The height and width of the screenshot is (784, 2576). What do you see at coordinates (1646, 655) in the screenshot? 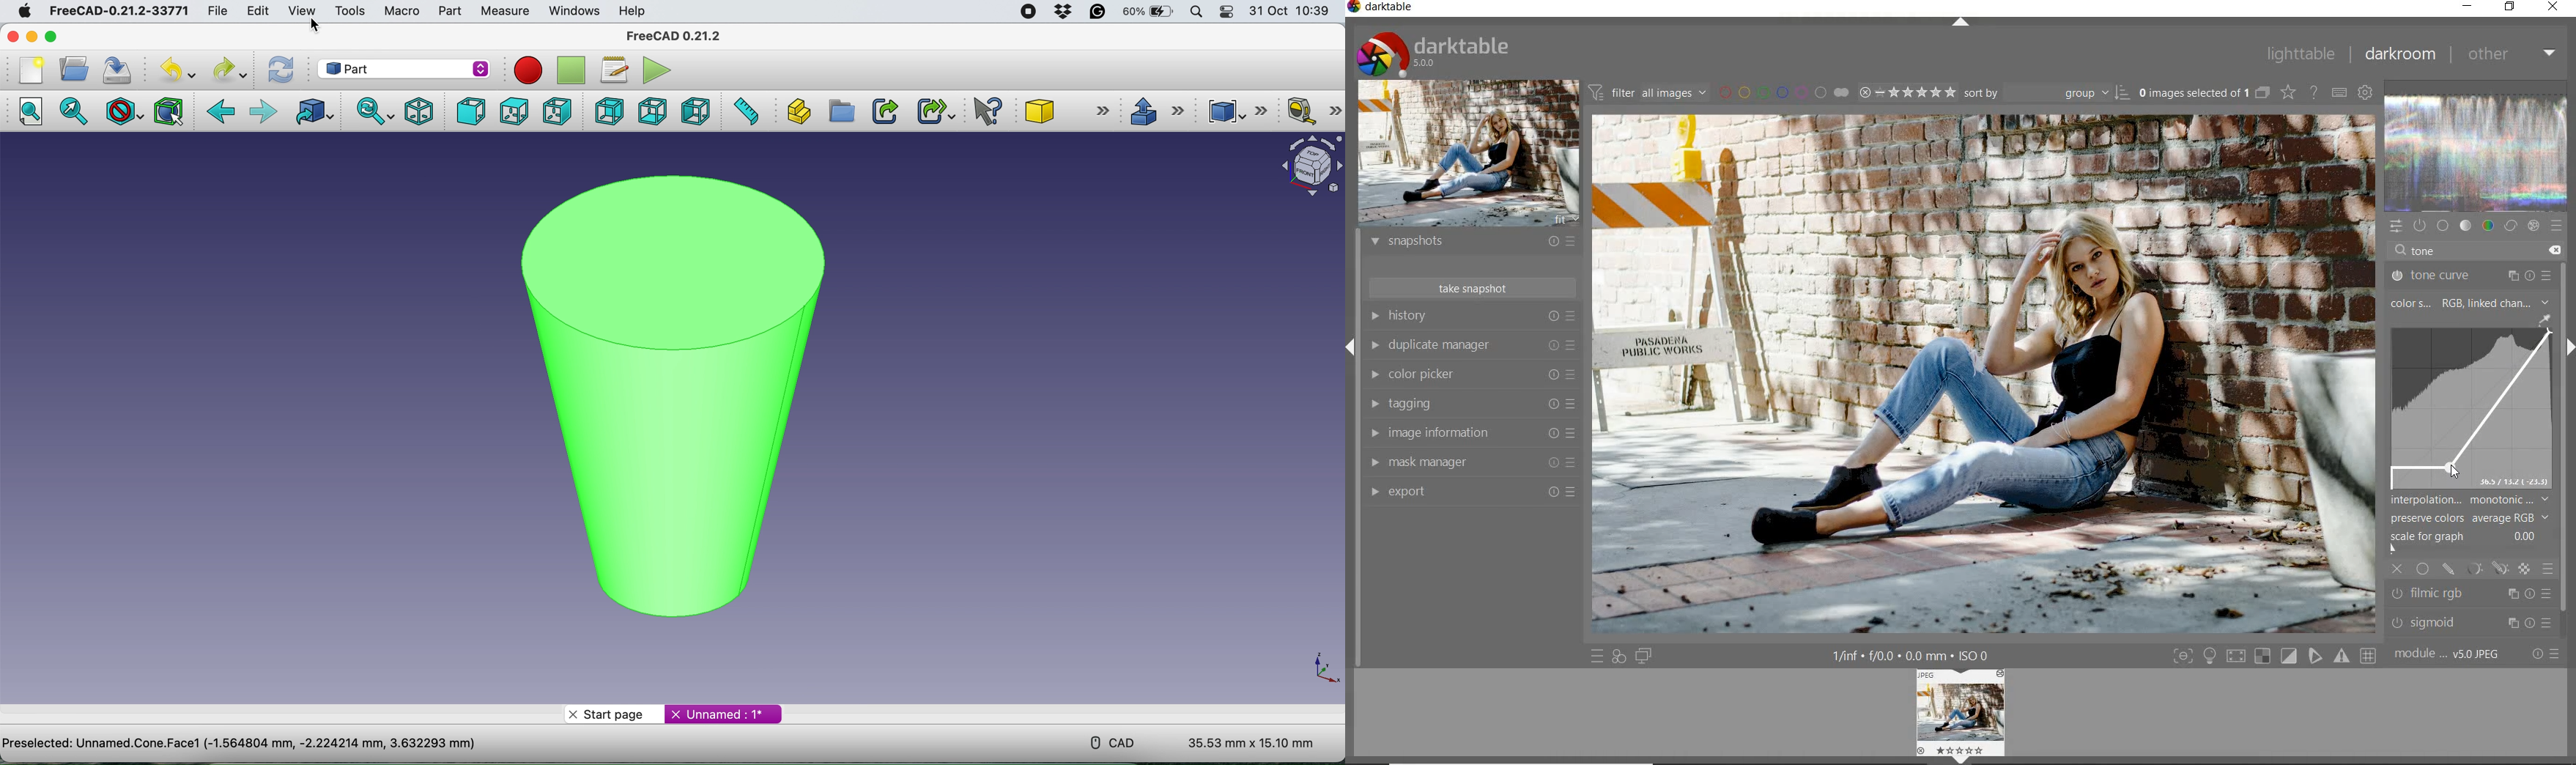
I see `display a second darkroom image below` at bounding box center [1646, 655].